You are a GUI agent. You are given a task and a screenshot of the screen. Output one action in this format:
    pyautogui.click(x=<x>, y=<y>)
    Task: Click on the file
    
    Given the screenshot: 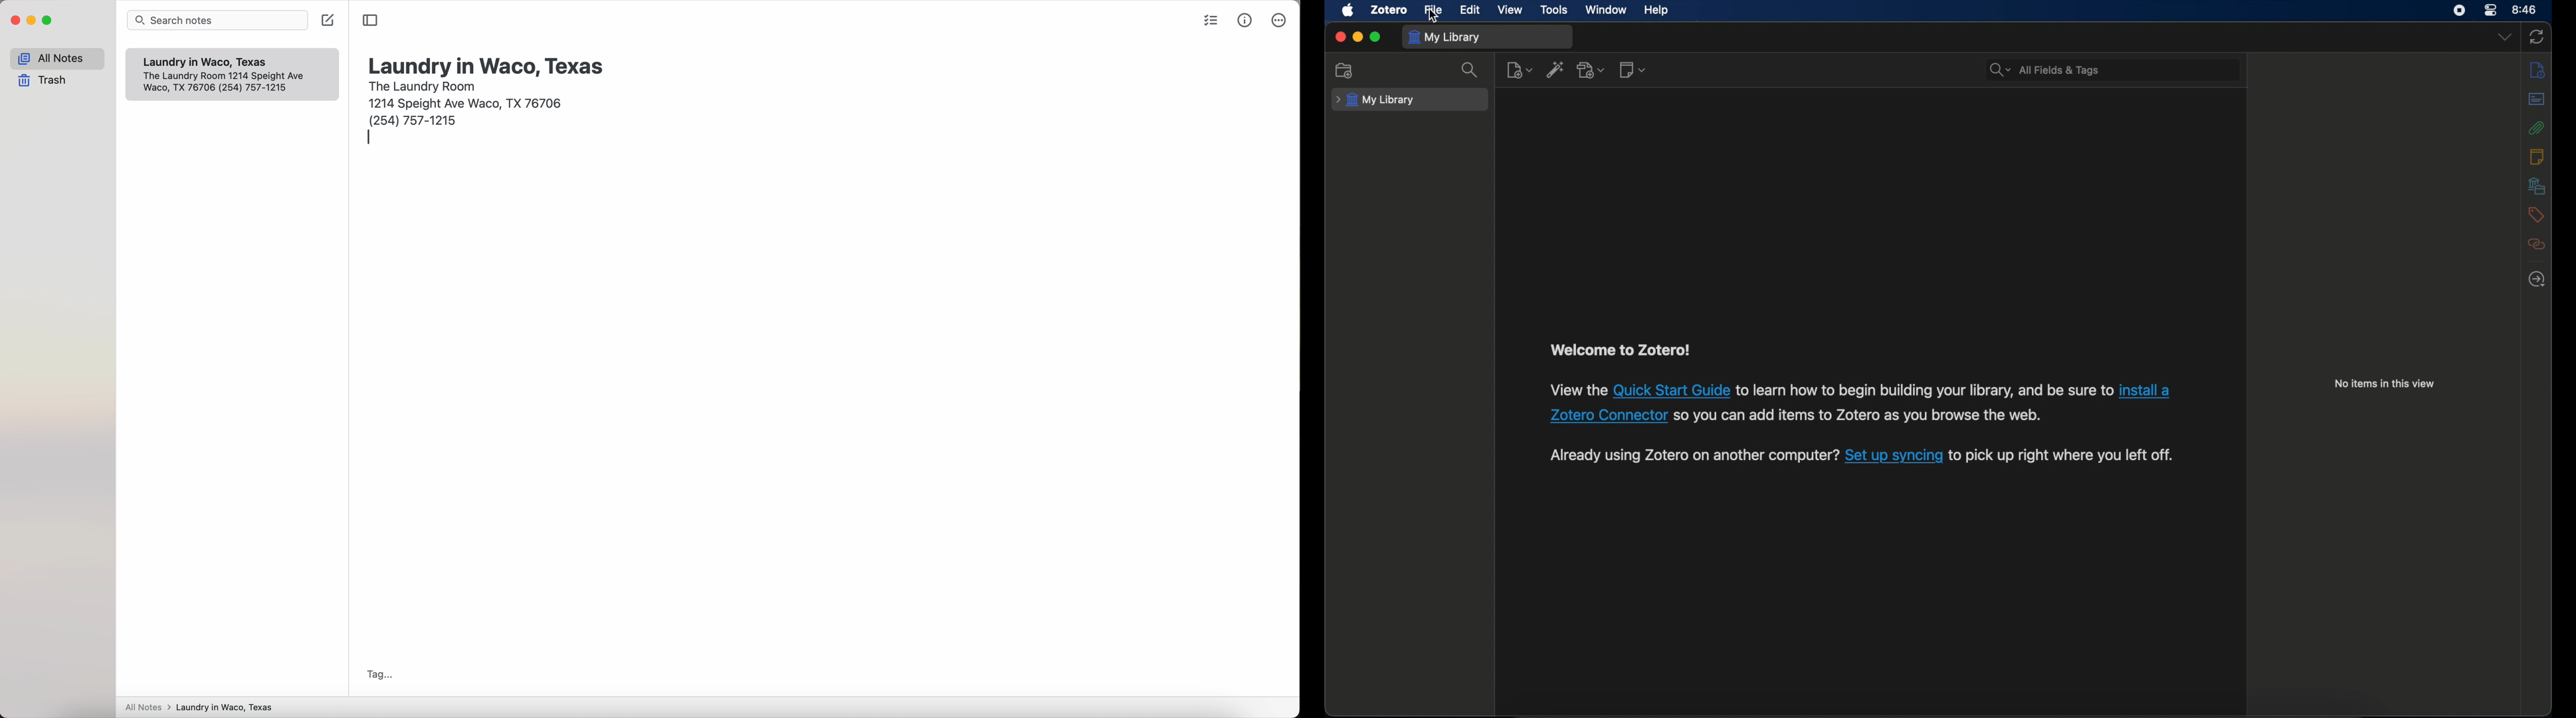 What is the action you would take?
    pyautogui.click(x=1433, y=11)
    